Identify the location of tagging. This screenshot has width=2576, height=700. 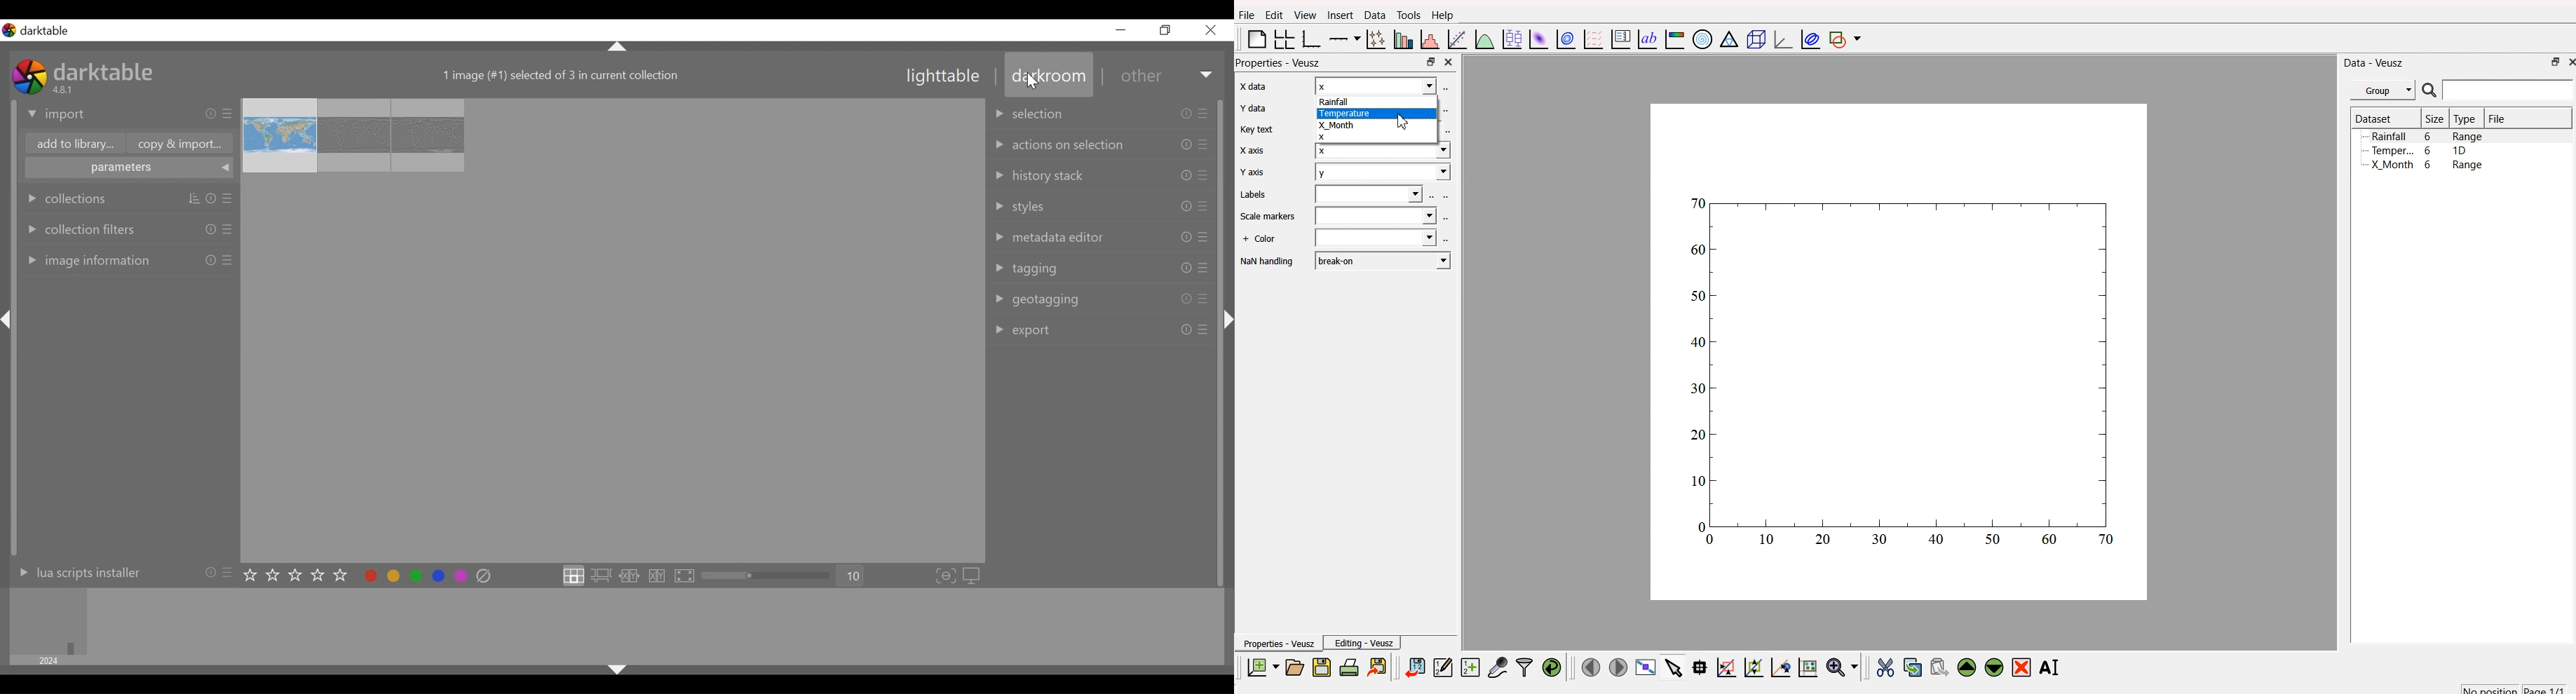
(1100, 268).